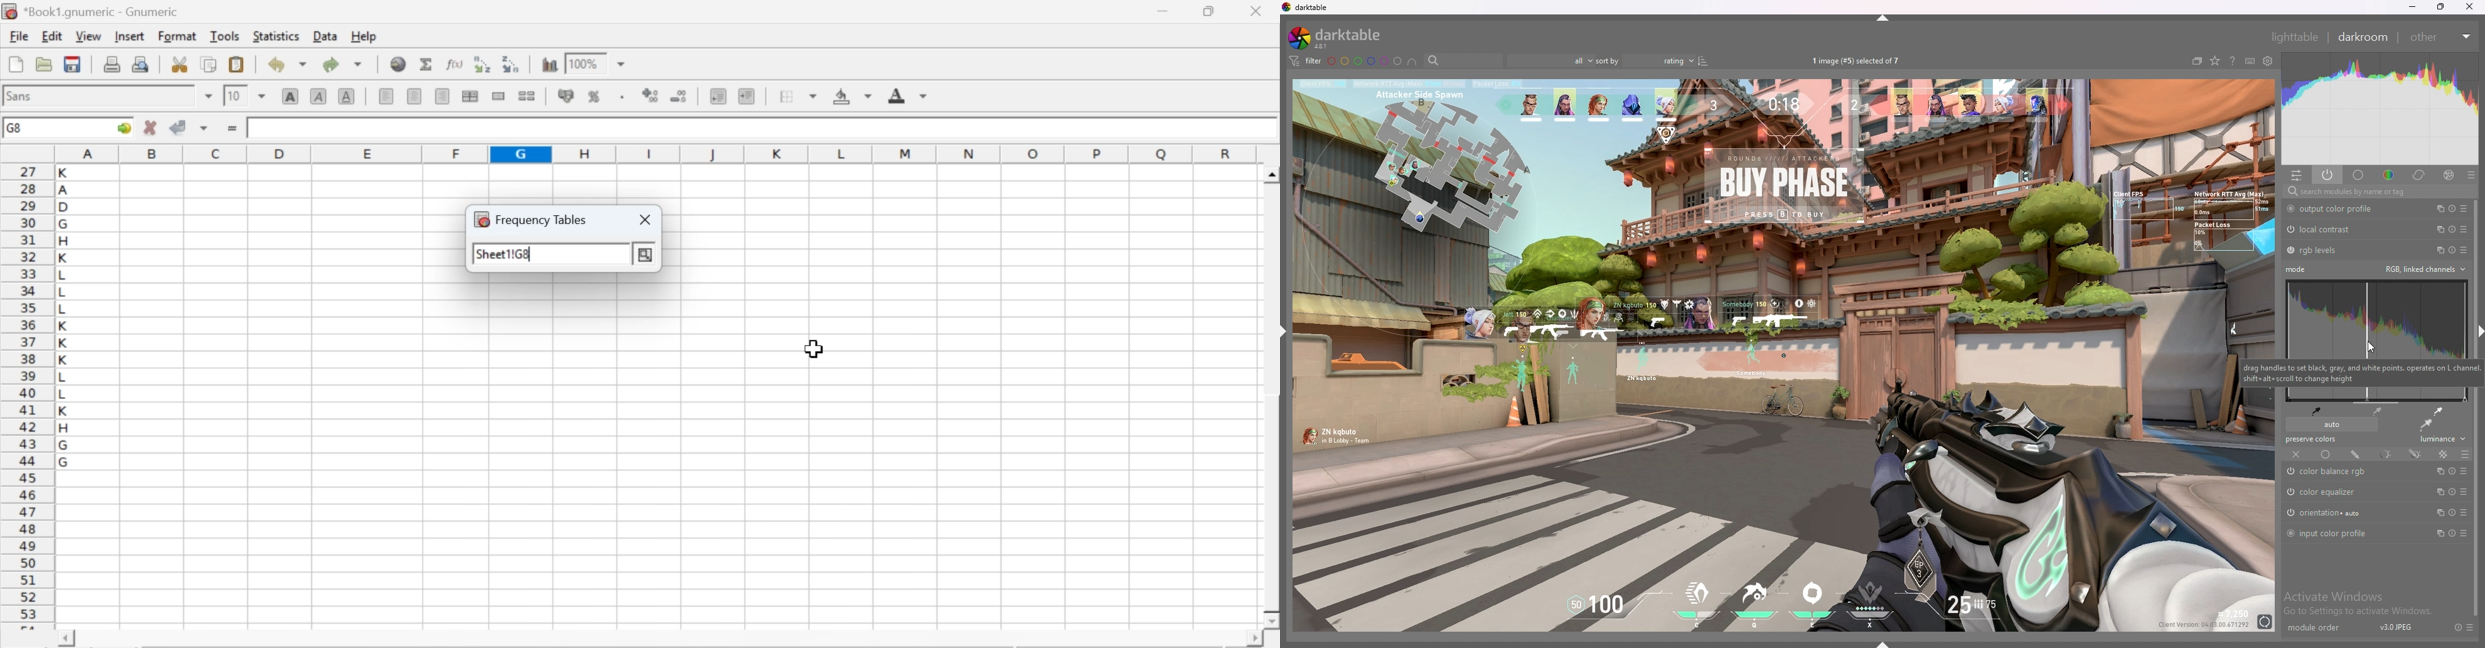 This screenshot has width=2492, height=672. Describe the element at coordinates (1254, 11) in the screenshot. I see `close` at that location.